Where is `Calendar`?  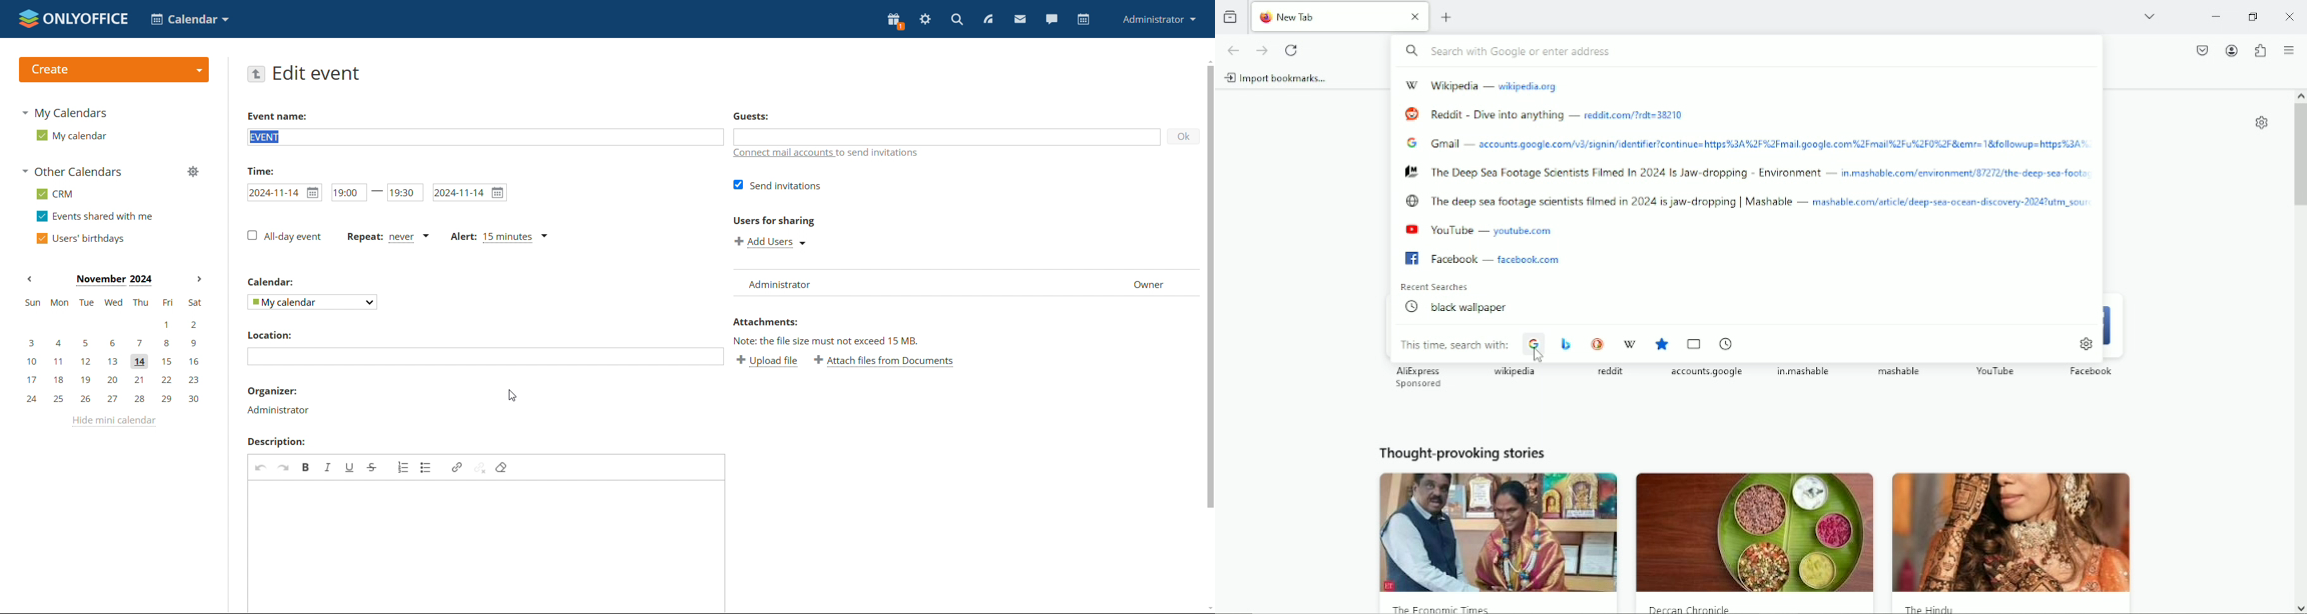 Calendar is located at coordinates (273, 284).